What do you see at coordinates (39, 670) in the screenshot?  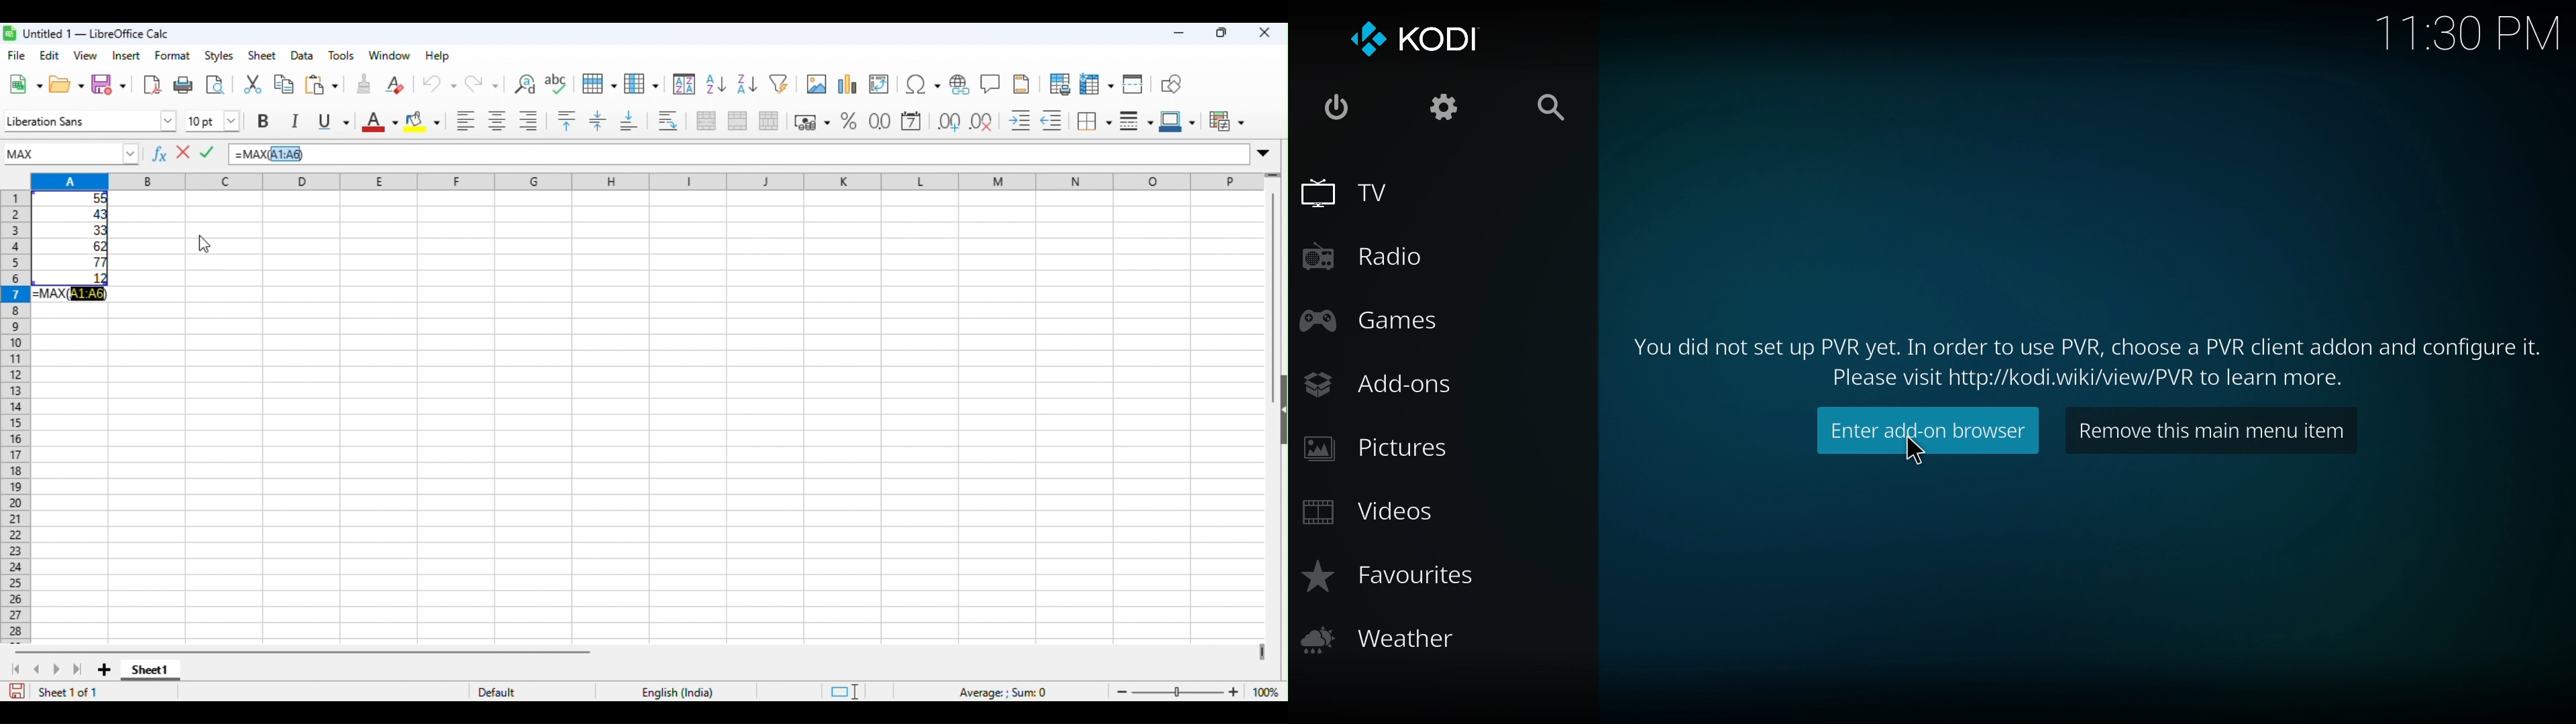 I see `previous sheet` at bounding box center [39, 670].